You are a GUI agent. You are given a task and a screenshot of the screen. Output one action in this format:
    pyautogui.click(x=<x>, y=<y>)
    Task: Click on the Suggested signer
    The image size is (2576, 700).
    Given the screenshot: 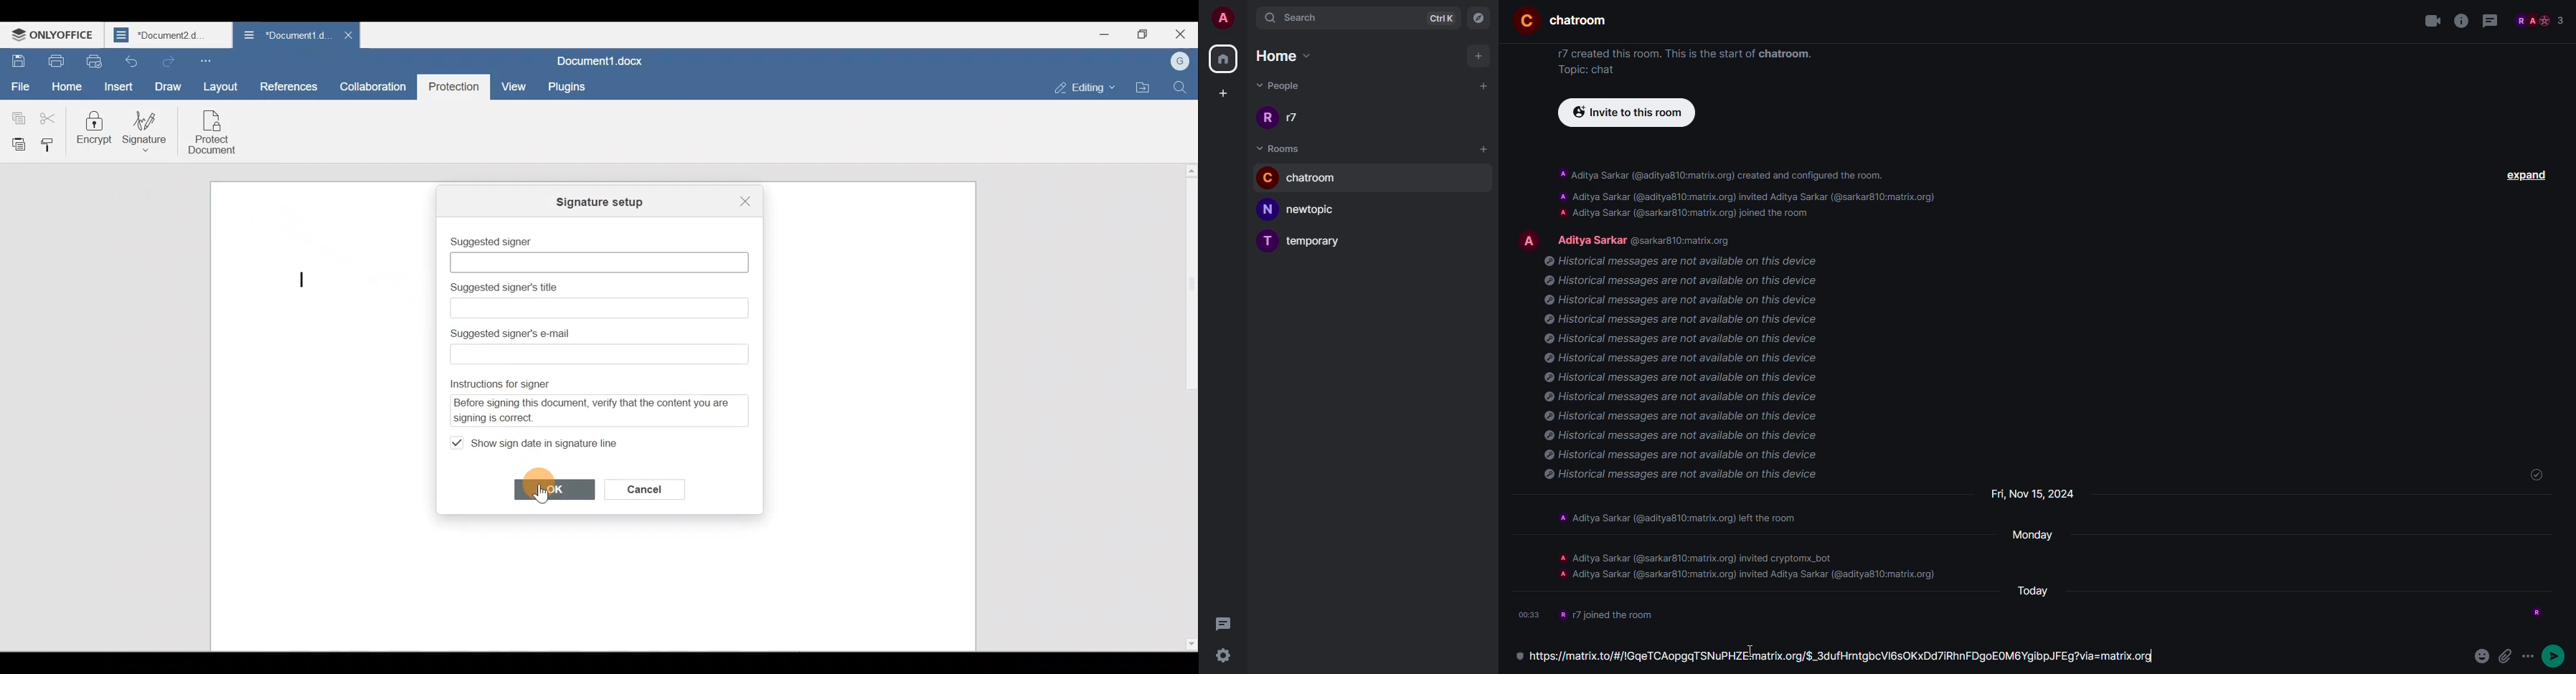 What is the action you would take?
    pyautogui.click(x=496, y=236)
    